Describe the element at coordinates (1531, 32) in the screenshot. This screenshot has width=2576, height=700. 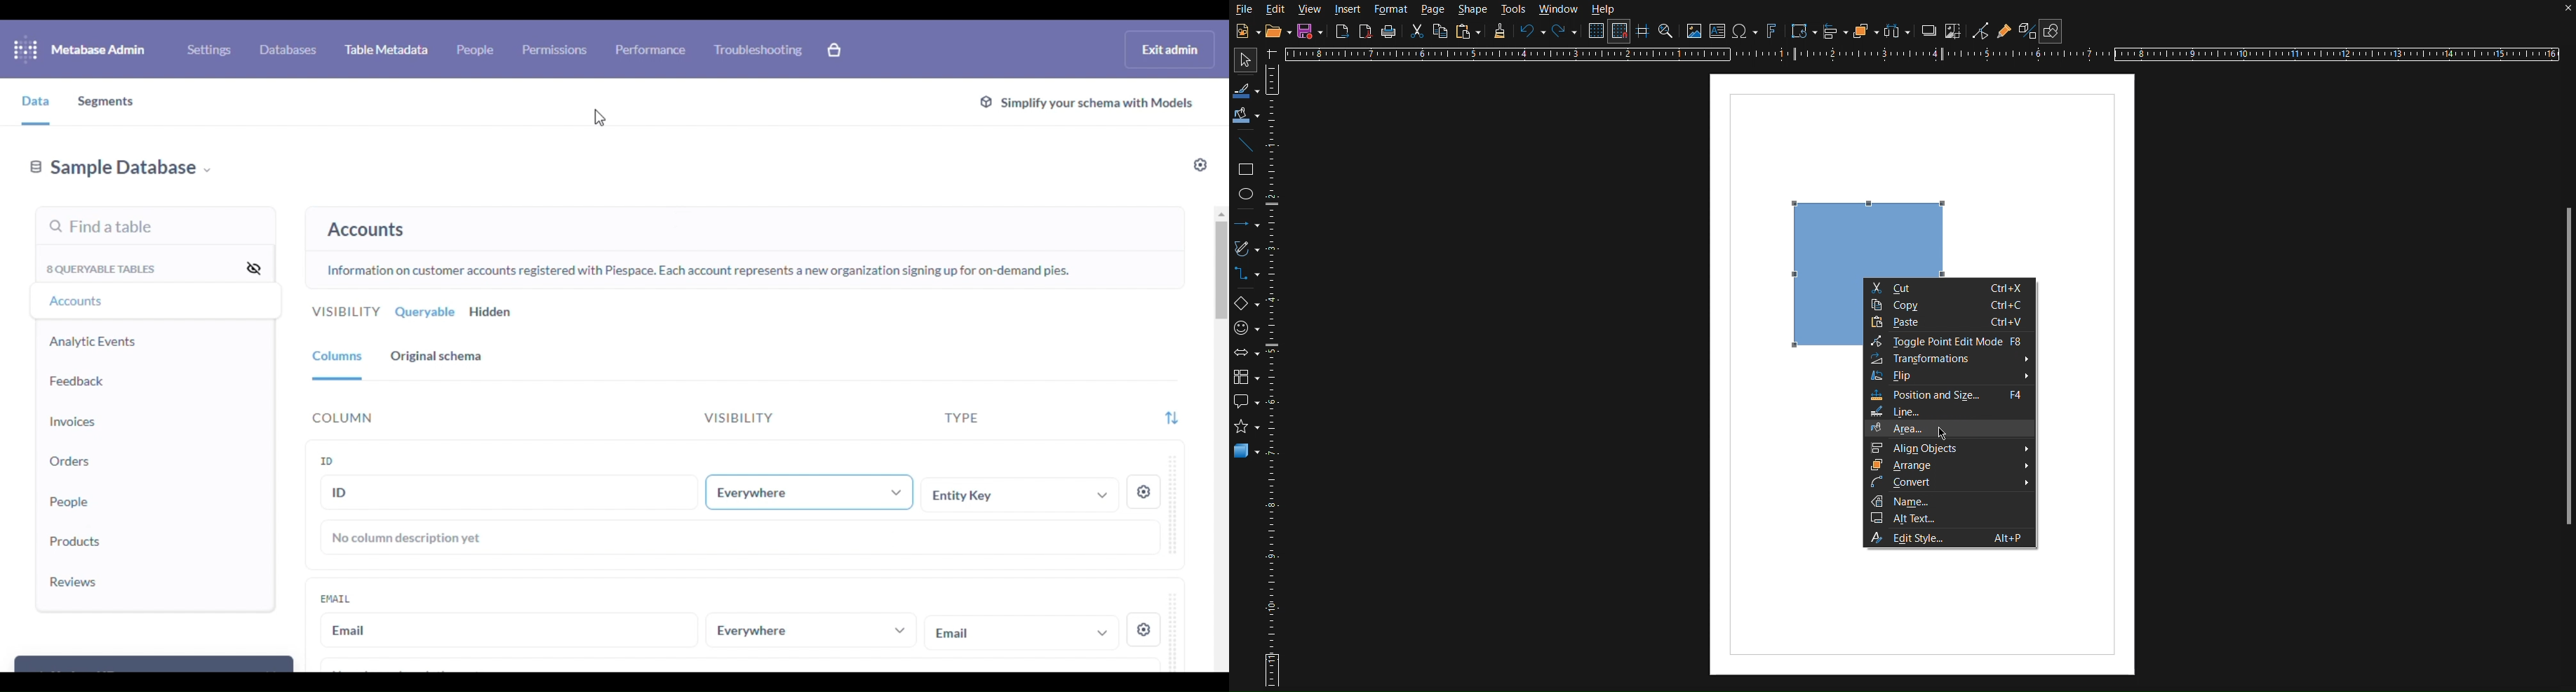
I see `Undo` at that location.